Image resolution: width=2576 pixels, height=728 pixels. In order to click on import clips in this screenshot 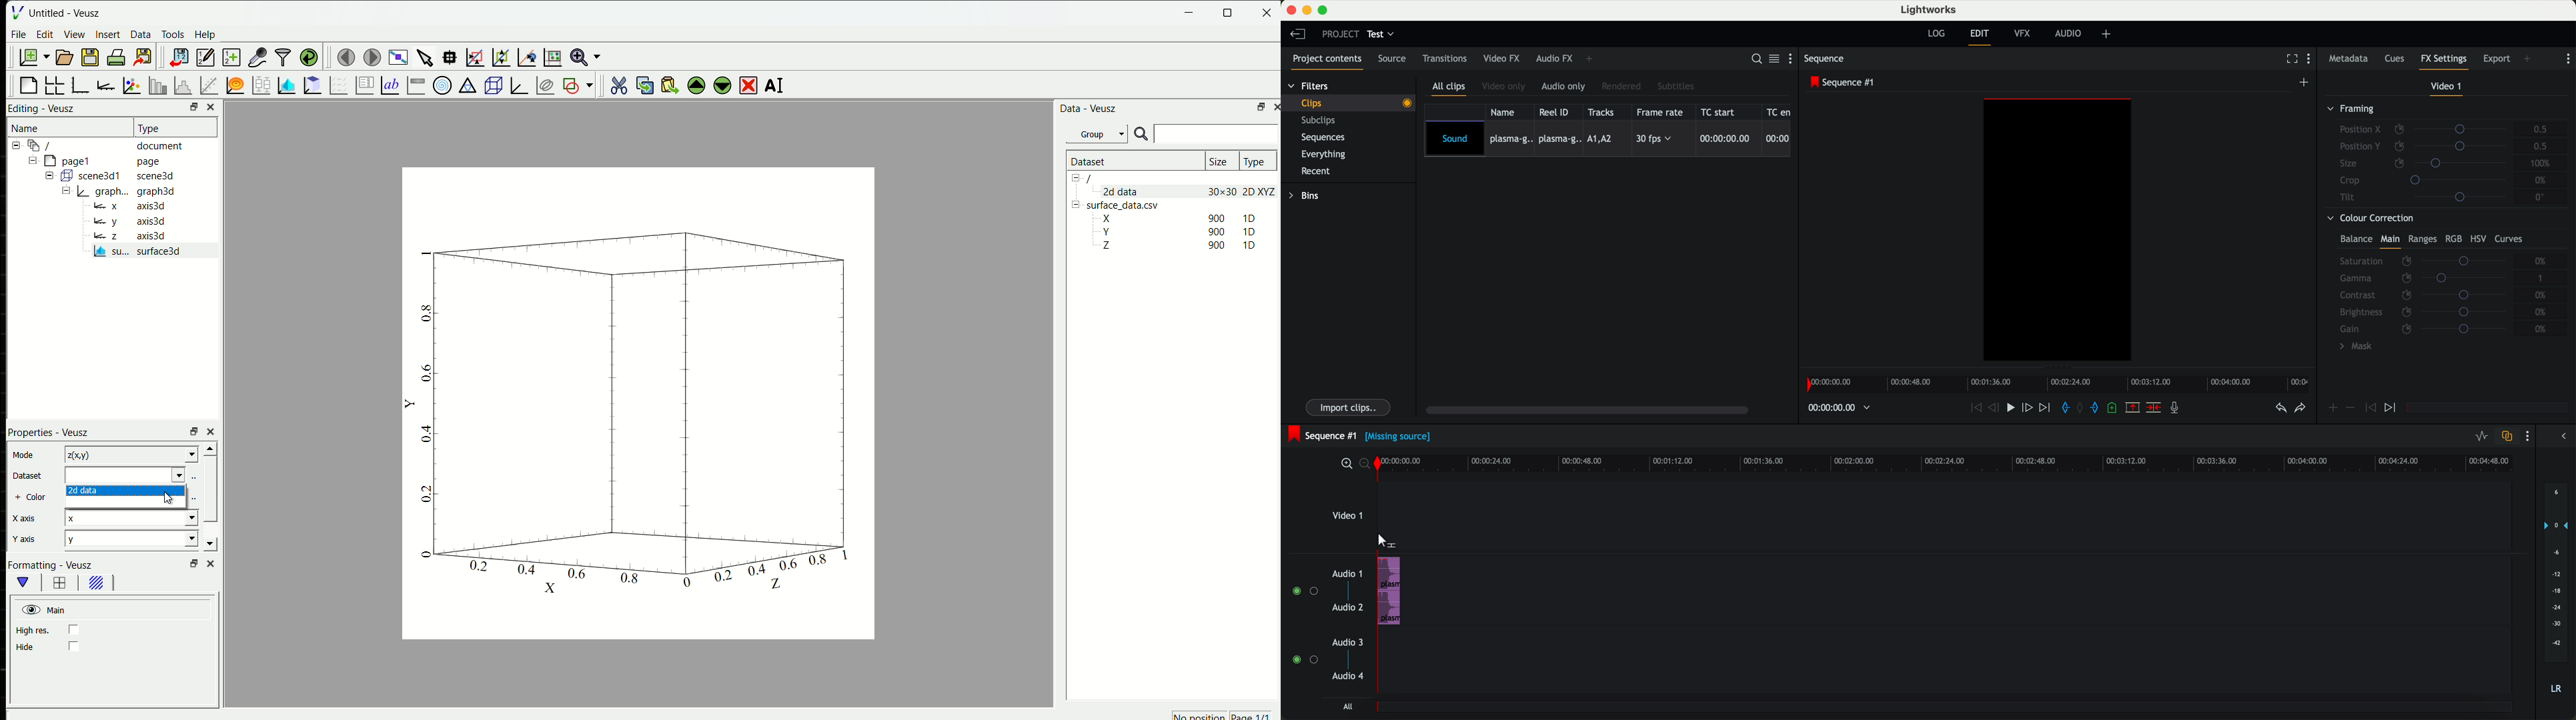, I will do `click(1349, 406)`.